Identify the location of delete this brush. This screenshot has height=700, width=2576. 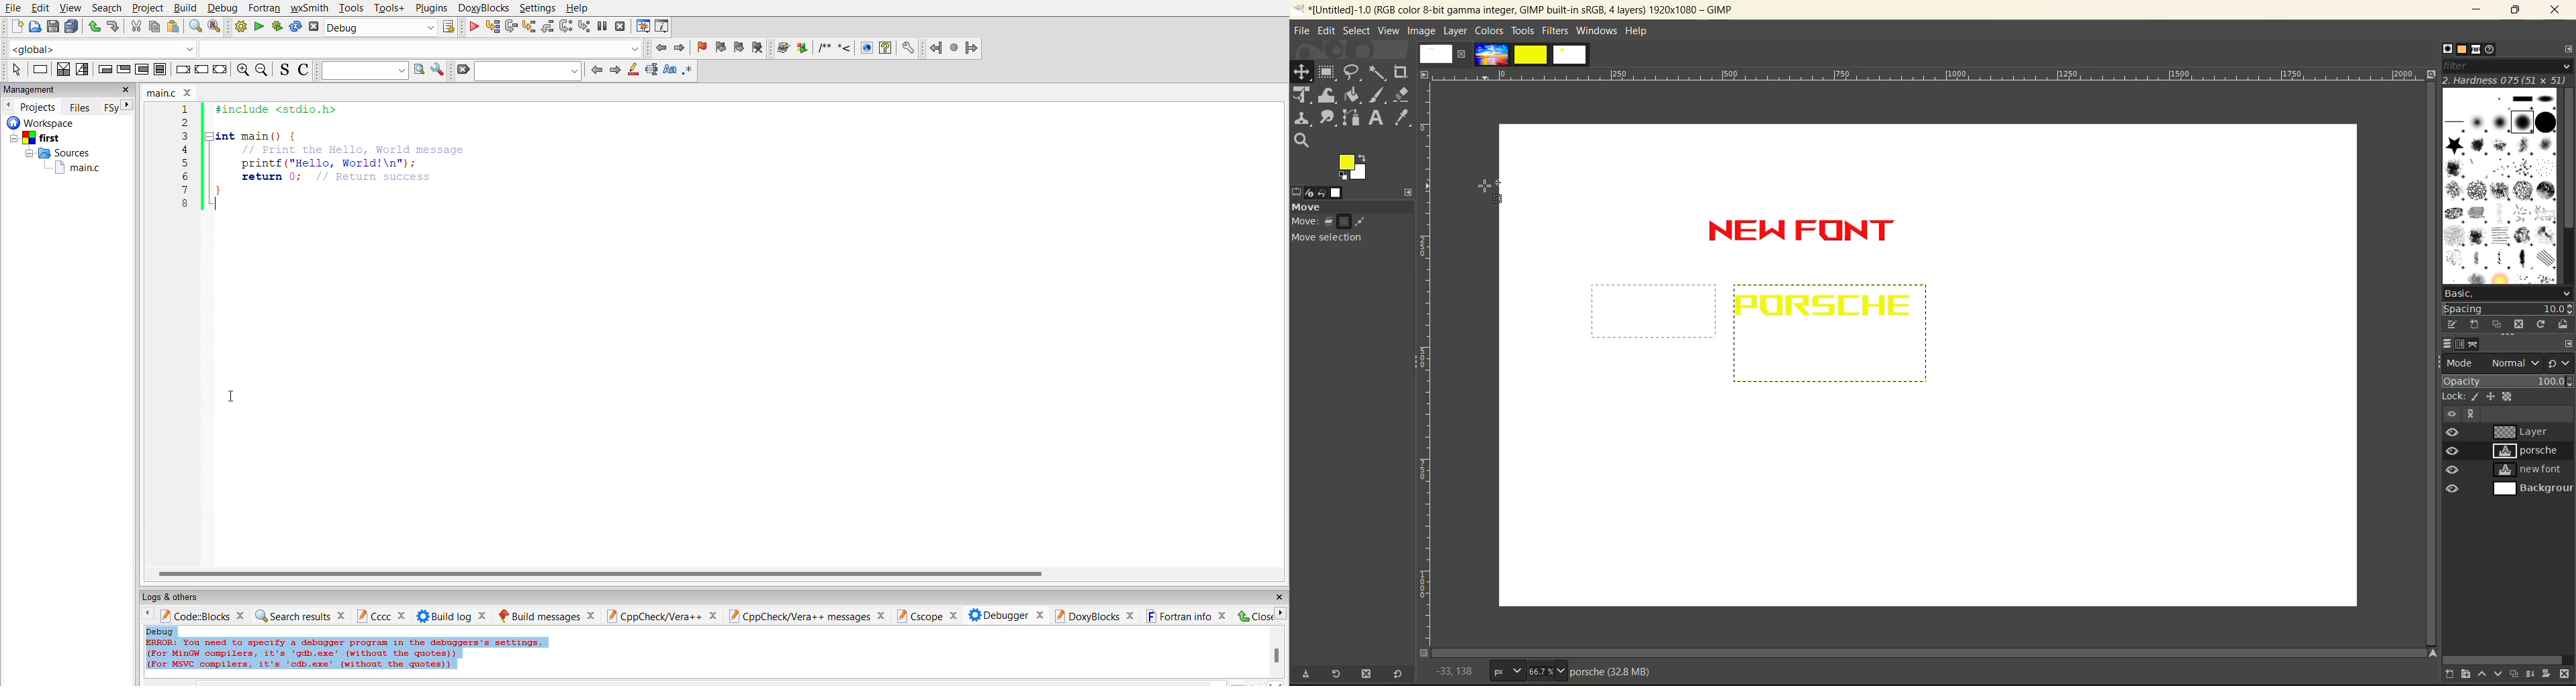
(2514, 326).